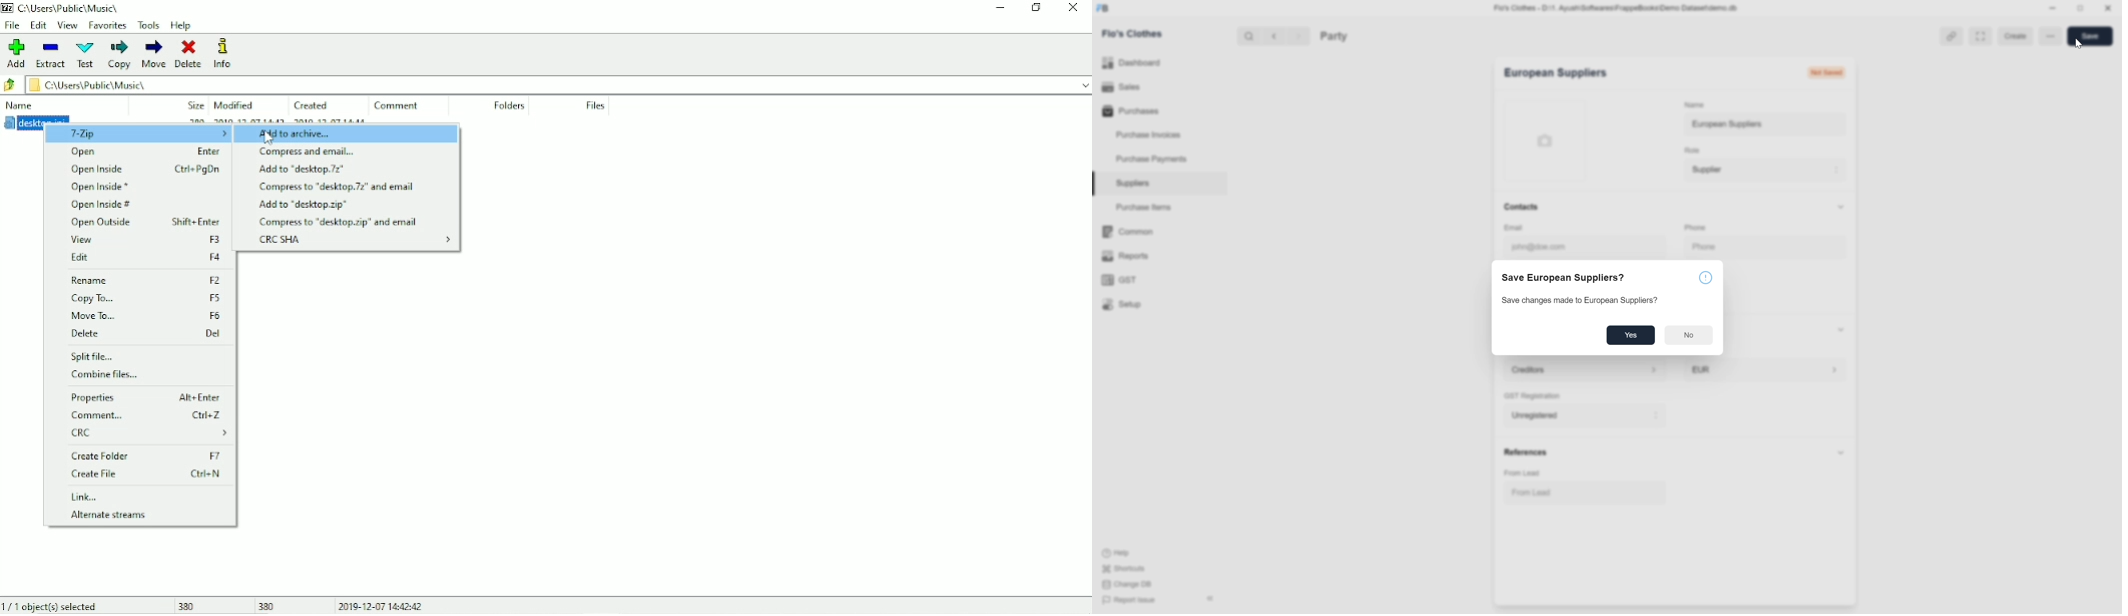  I want to click on 380, so click(267, 605).